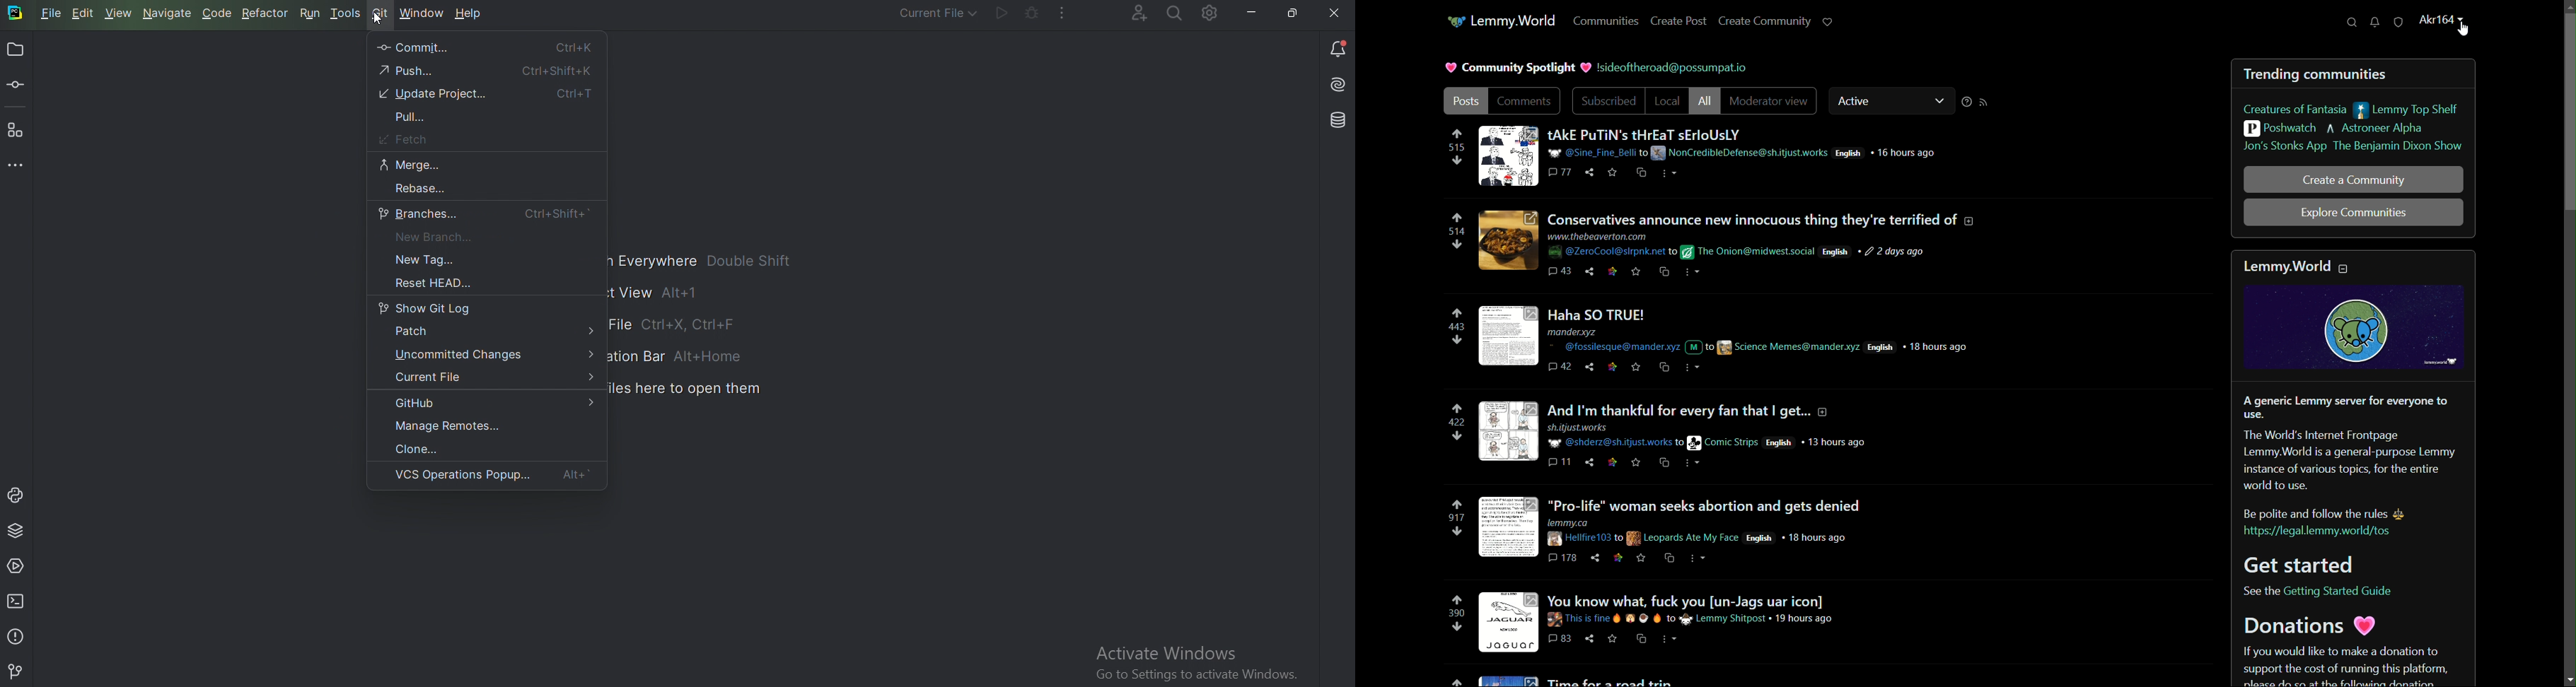 The image size is (2576, 700). What do you see at coordinates (1763, 22) in the screenshot?
I see `create community` at bounding box center [1763, 22].